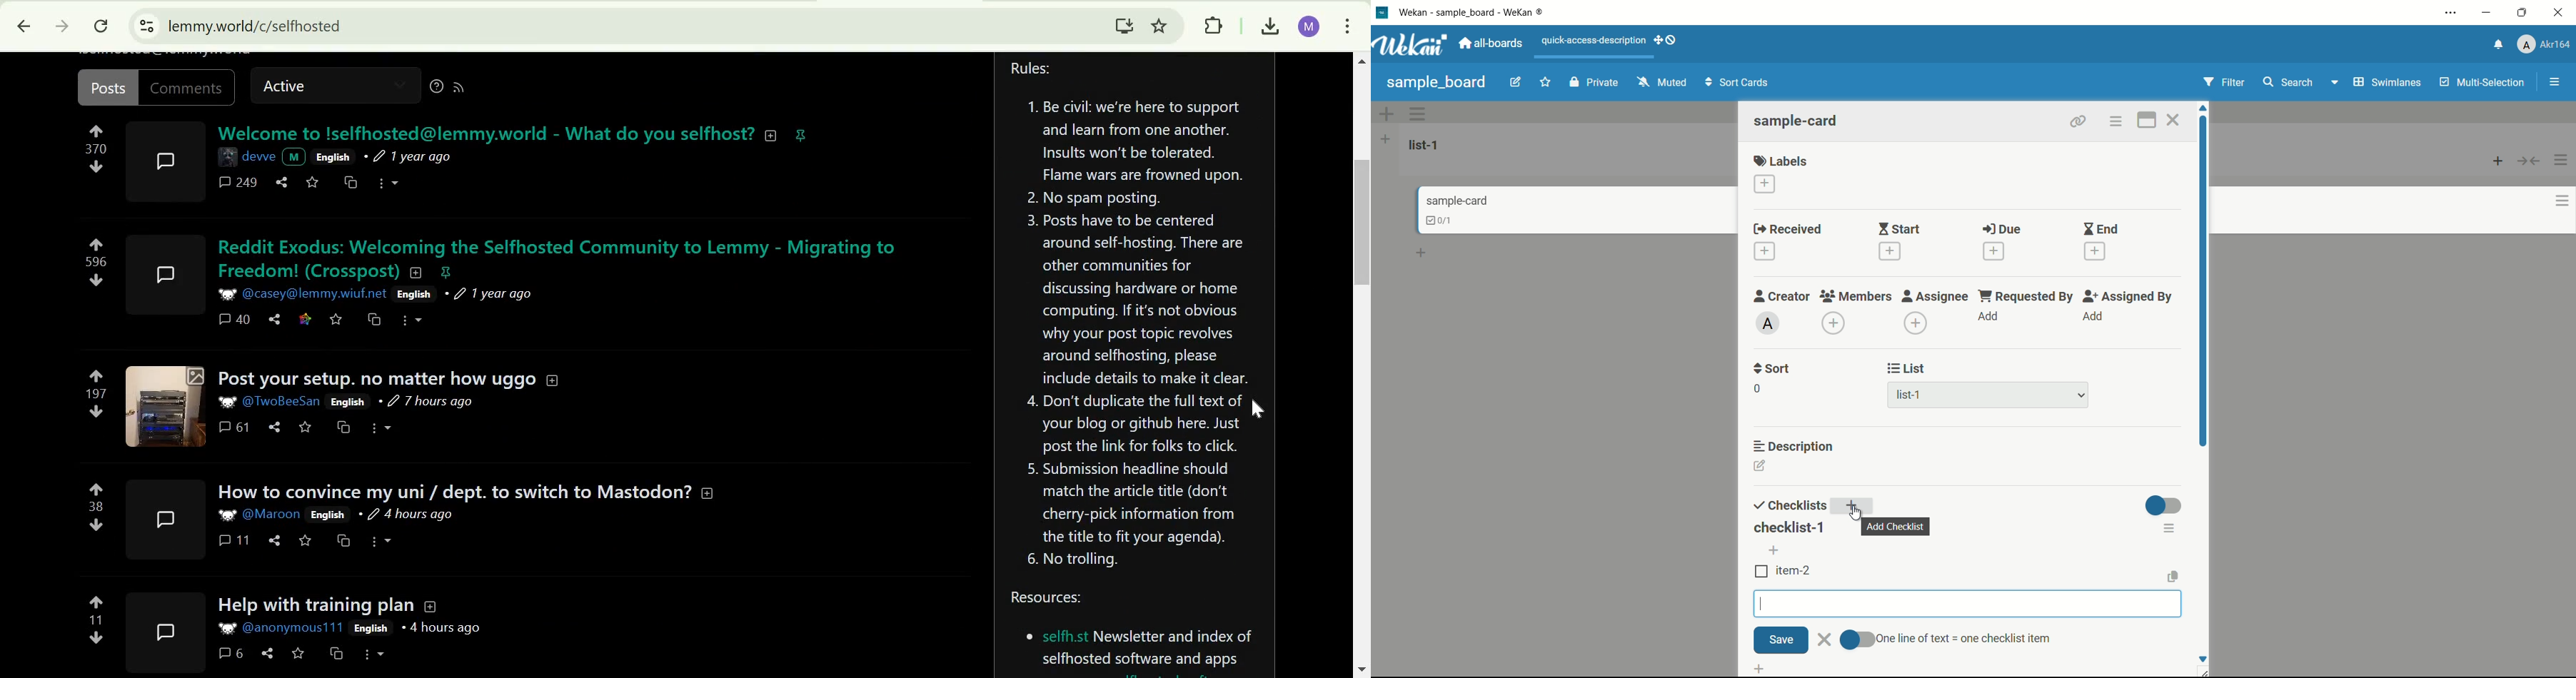 The width and height of the screenshot is (2576, 700). What do you see at coordinates (2287, 82) in the screenshot?
I see `search` at bounding box center [2287, 82].